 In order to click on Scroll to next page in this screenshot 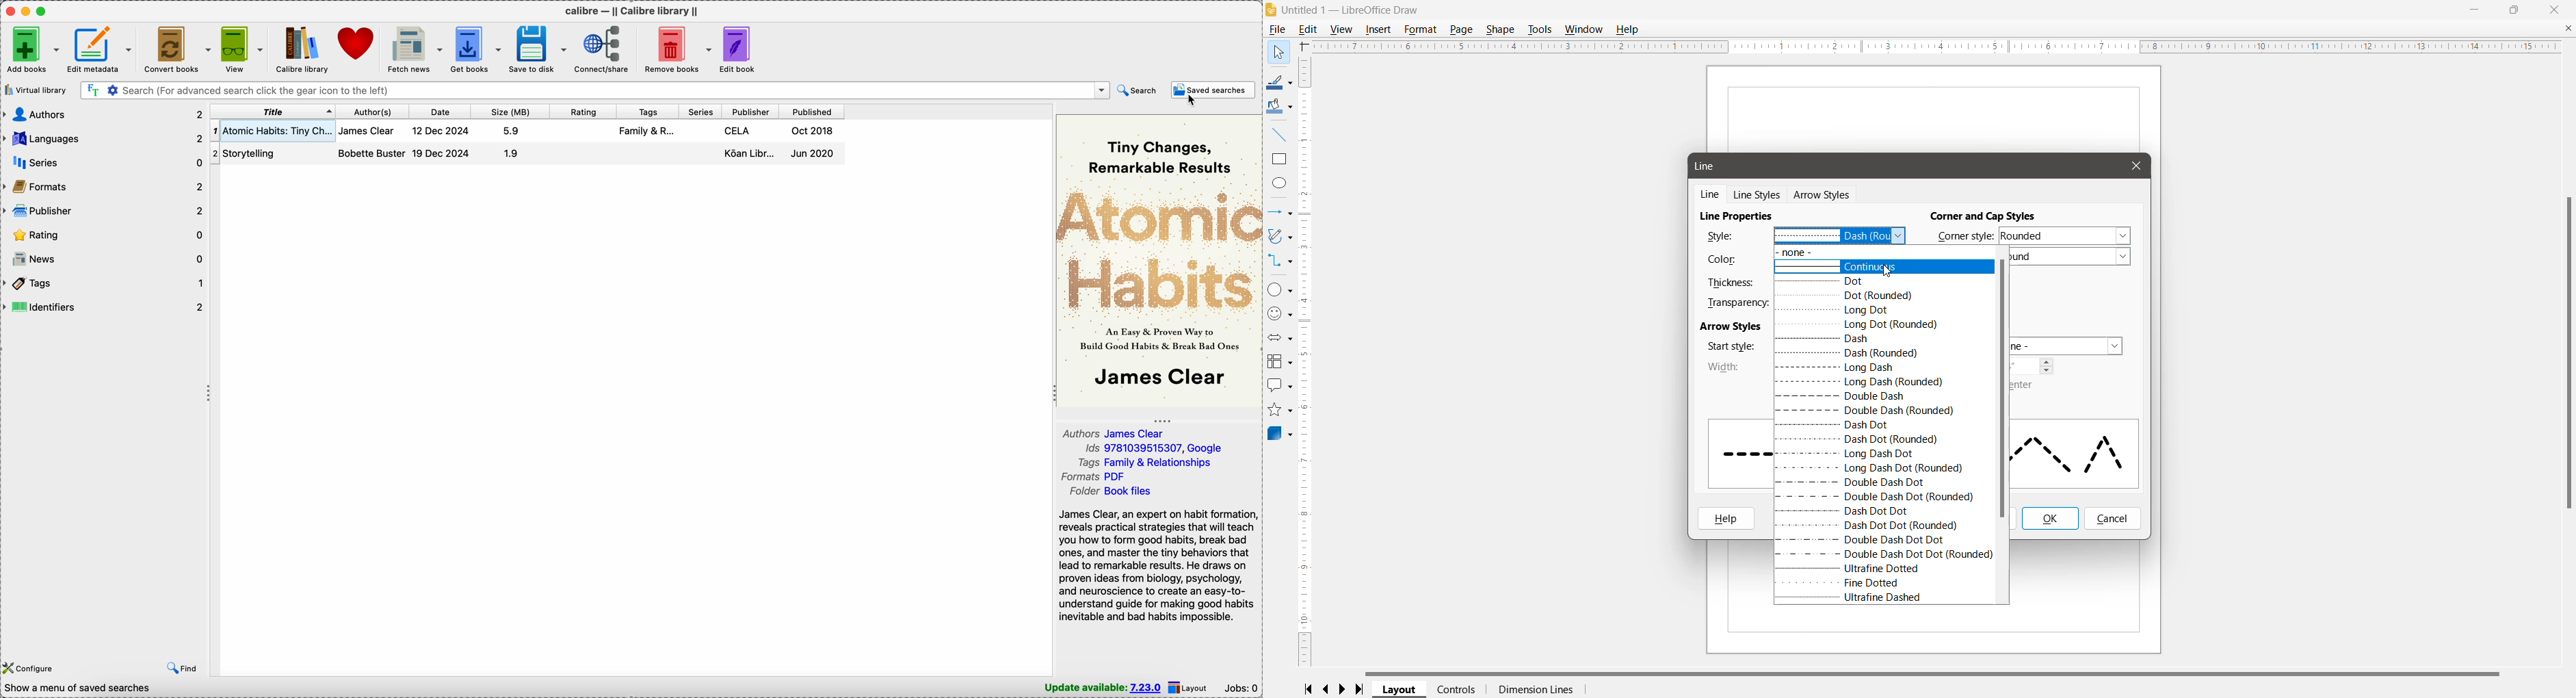, I will do `click(1343, 690)`.